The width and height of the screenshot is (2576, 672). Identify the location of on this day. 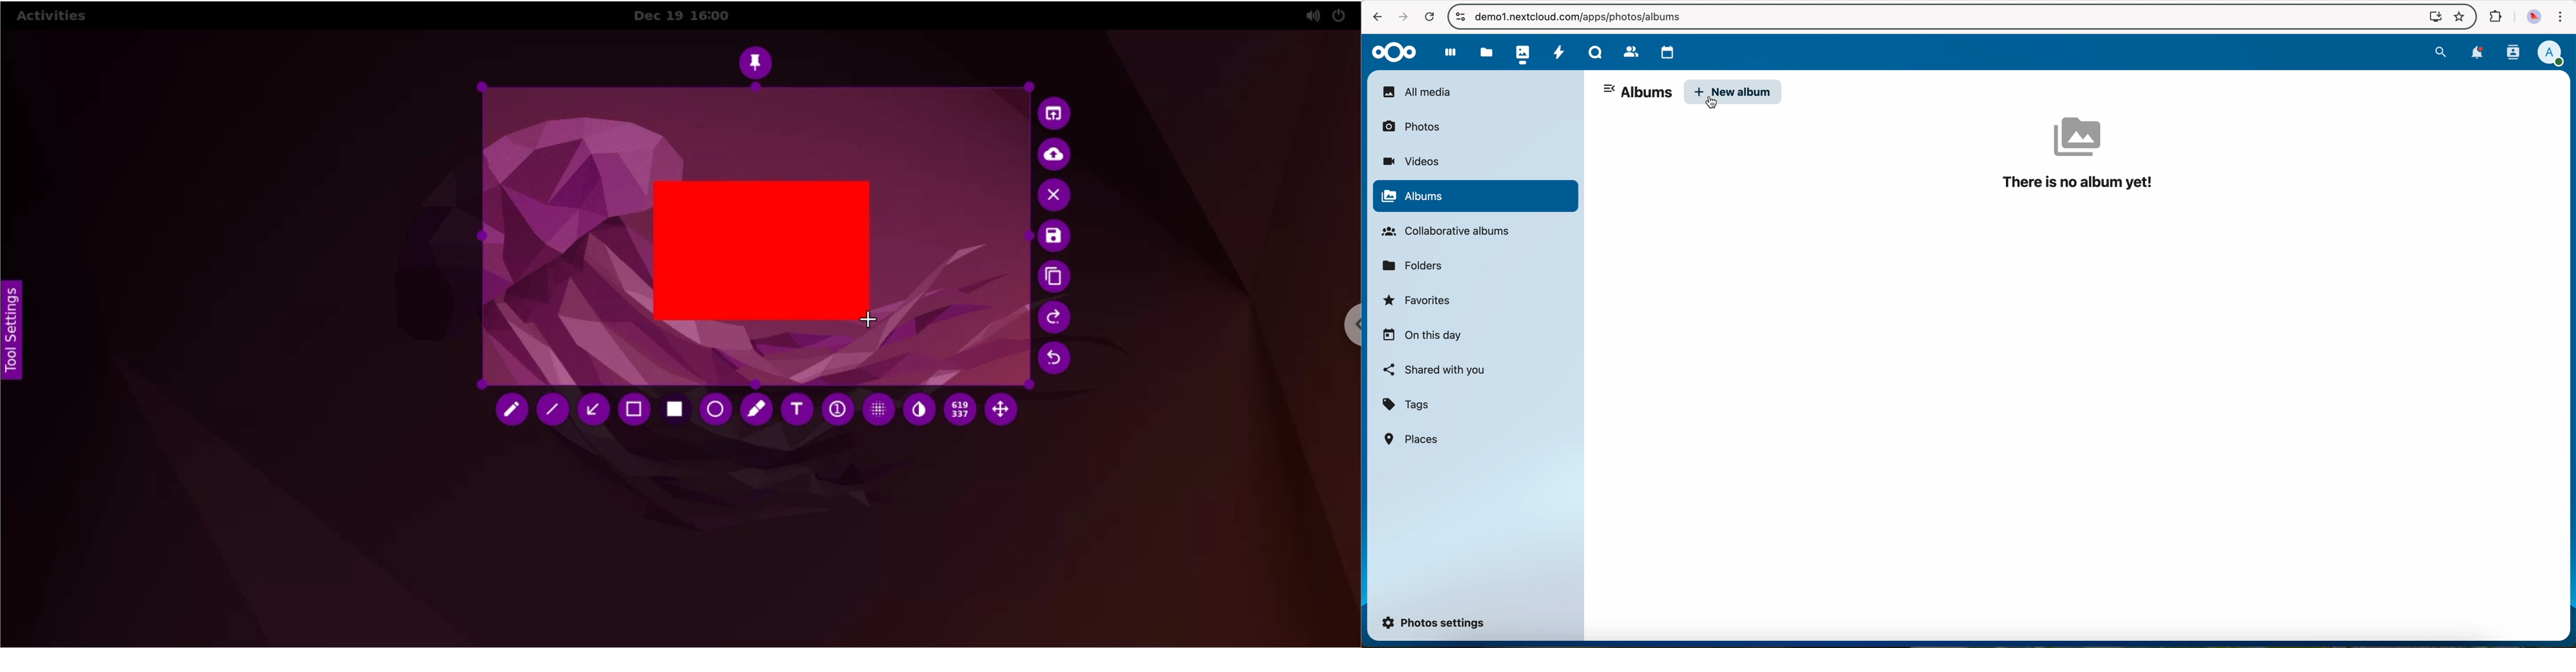
(1422, 336).